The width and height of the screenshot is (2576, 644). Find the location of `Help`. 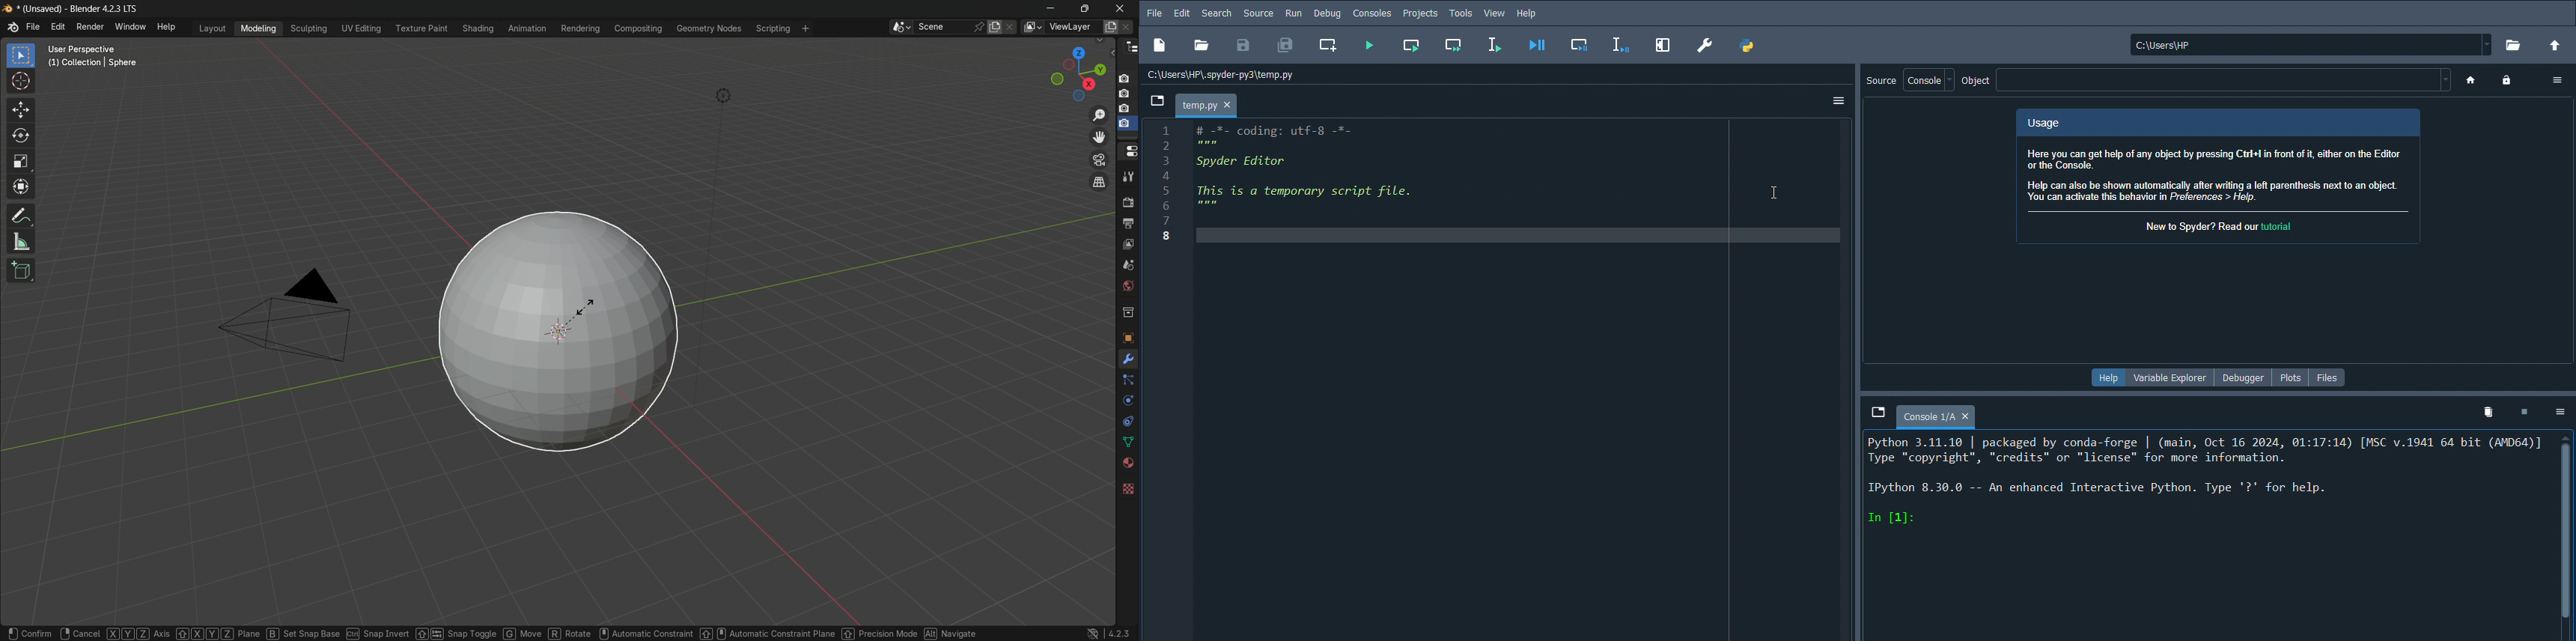

Help is located at coordinates (2107, 377).